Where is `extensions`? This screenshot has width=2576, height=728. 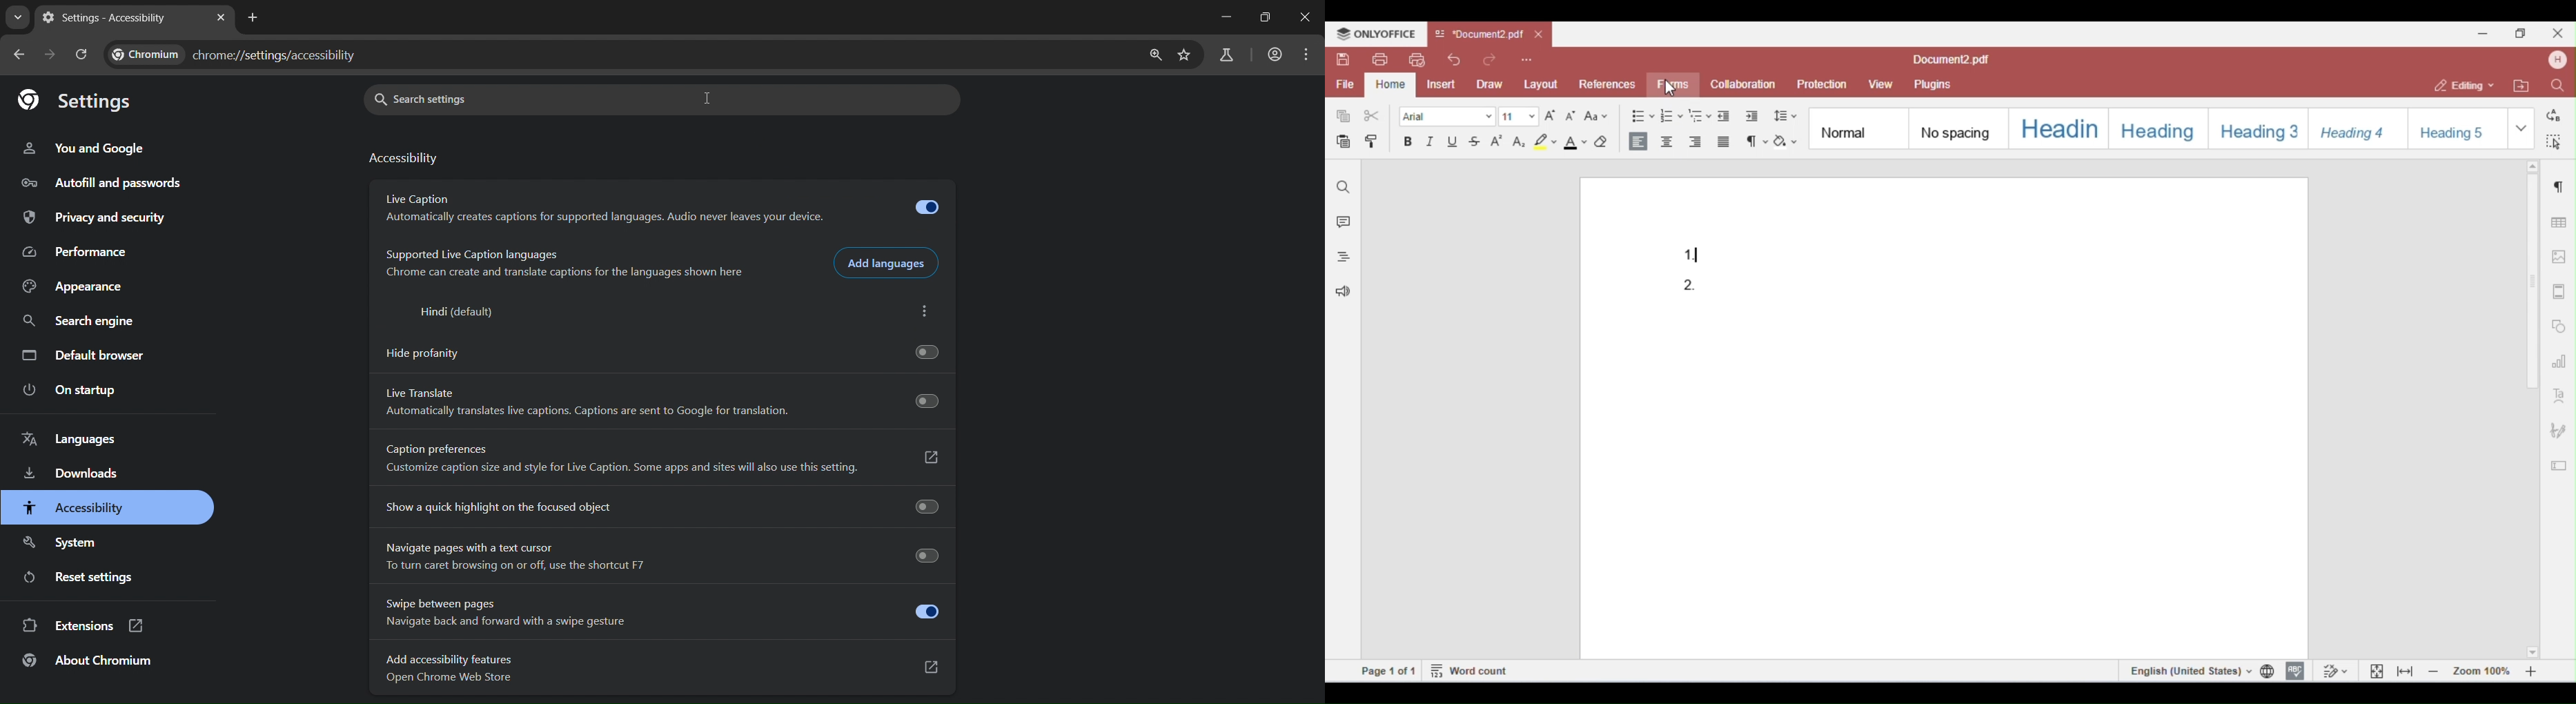
extensions is located at coordinates (90, 627).